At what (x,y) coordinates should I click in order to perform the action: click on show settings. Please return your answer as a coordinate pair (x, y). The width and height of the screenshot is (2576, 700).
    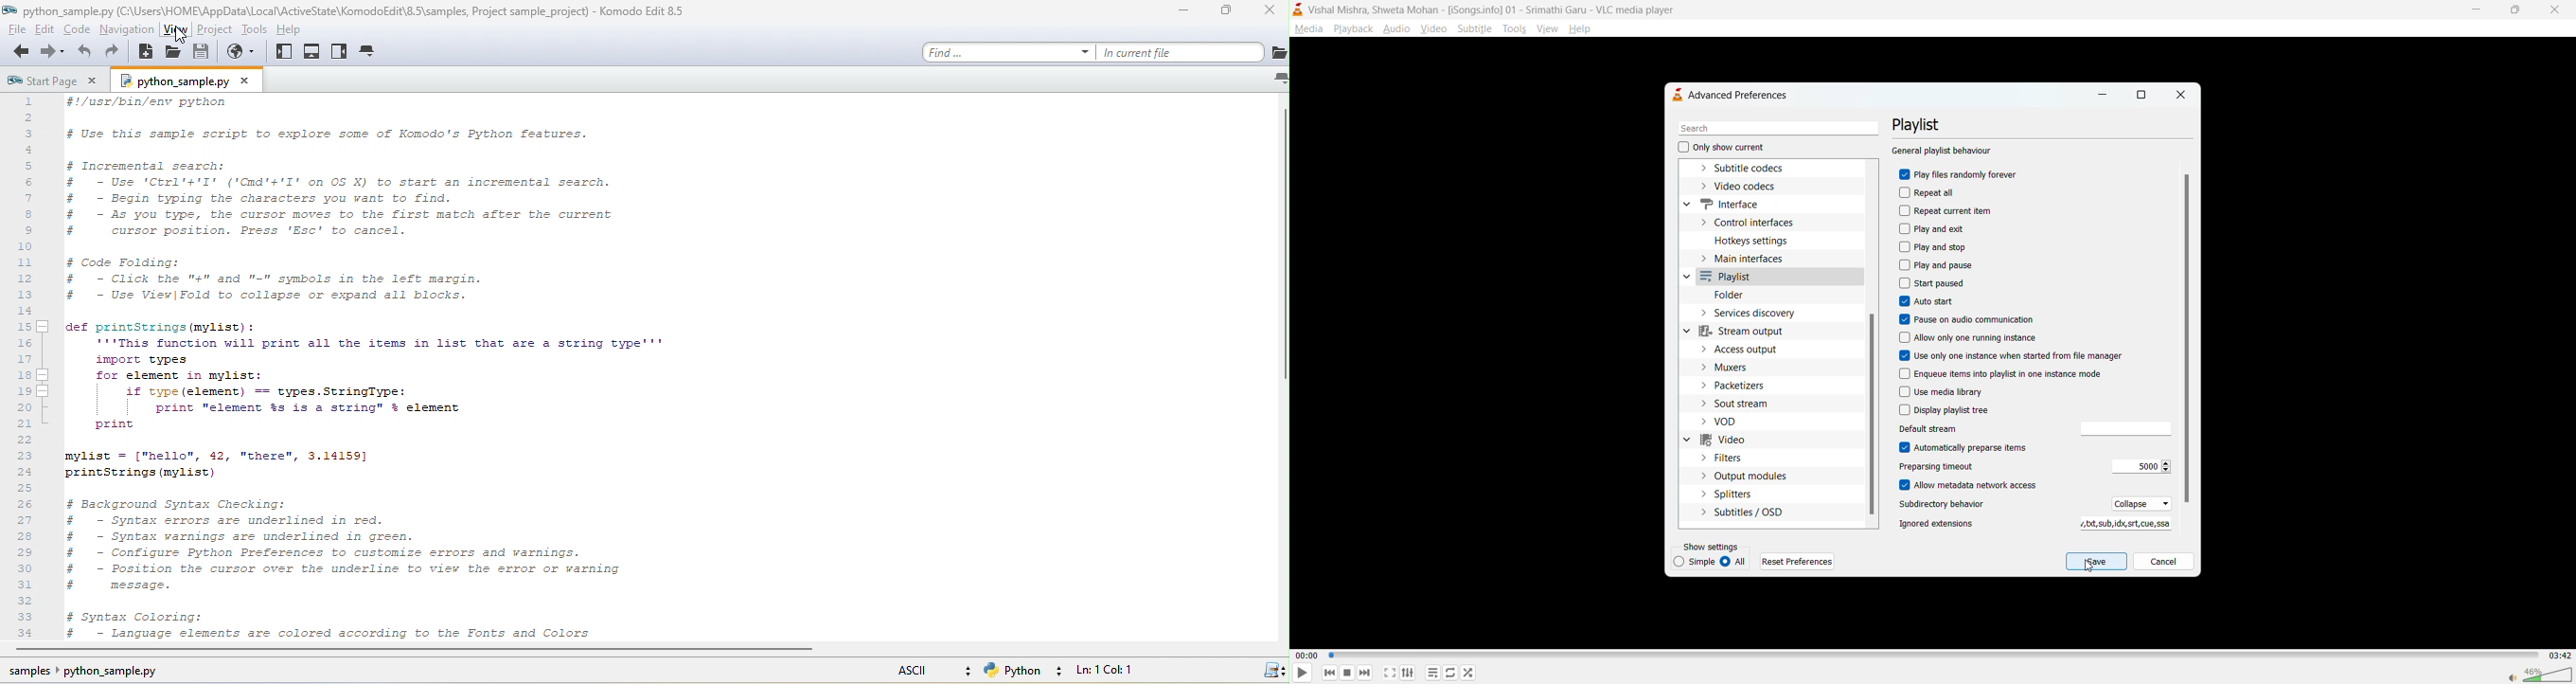
    Looking at the image, I should click on (1714, 546).